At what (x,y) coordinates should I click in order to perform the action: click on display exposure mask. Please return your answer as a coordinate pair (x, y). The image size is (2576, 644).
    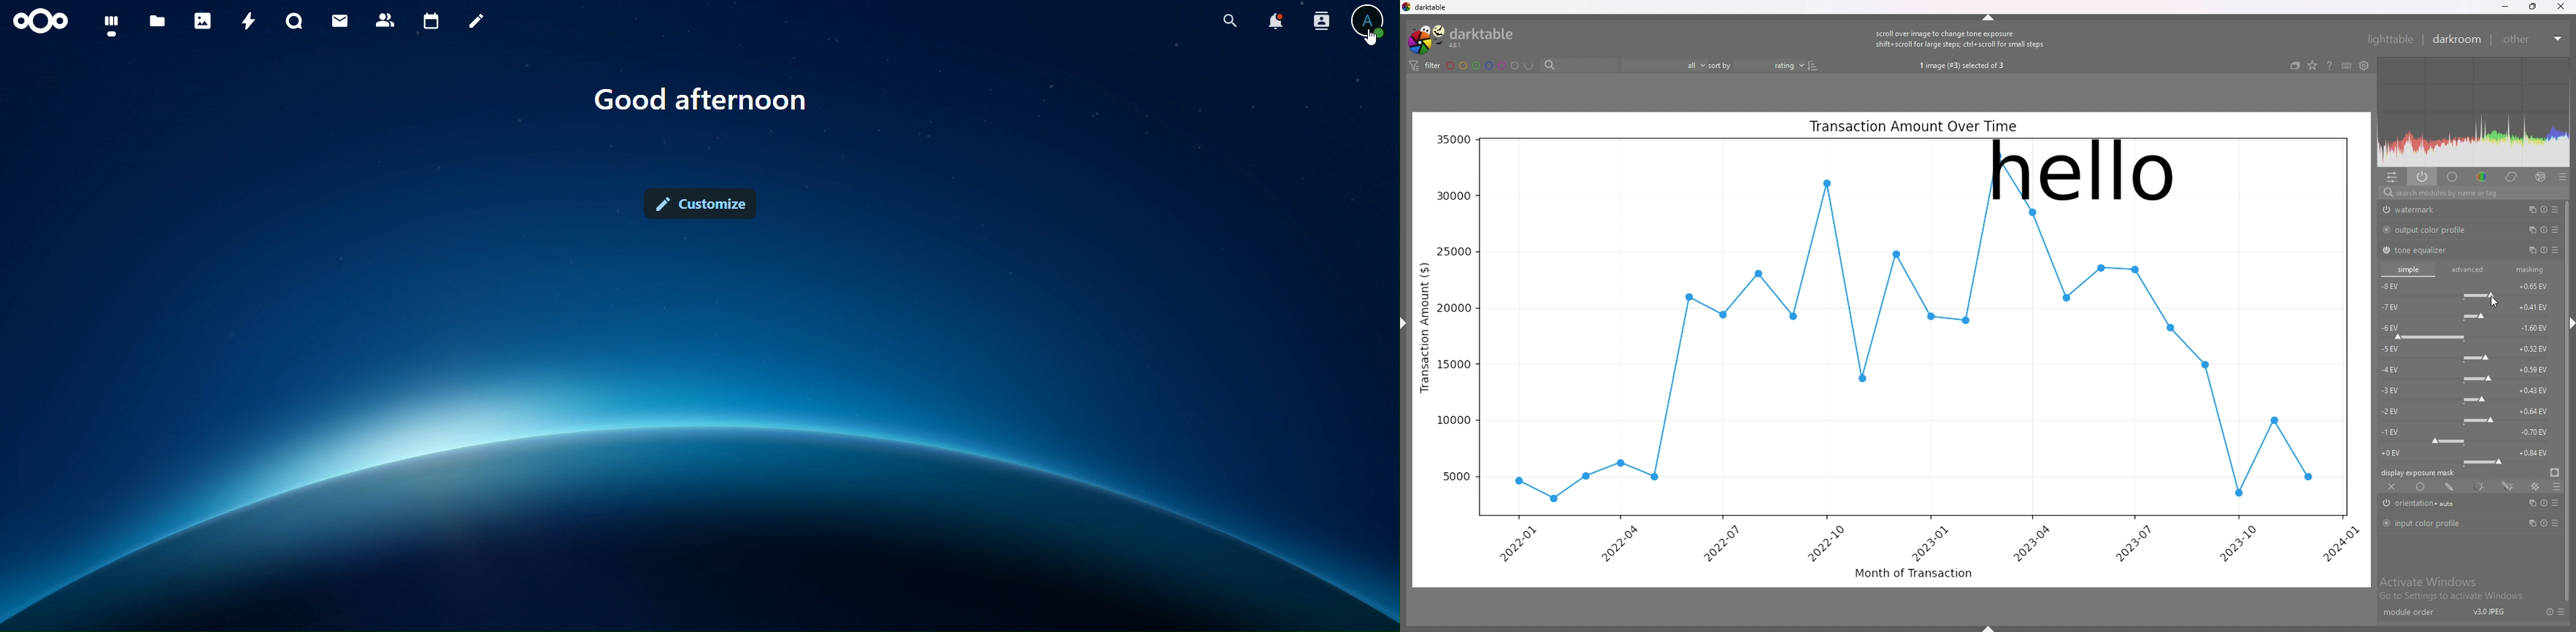
    Looking at the image, I should click on (2555, 473).